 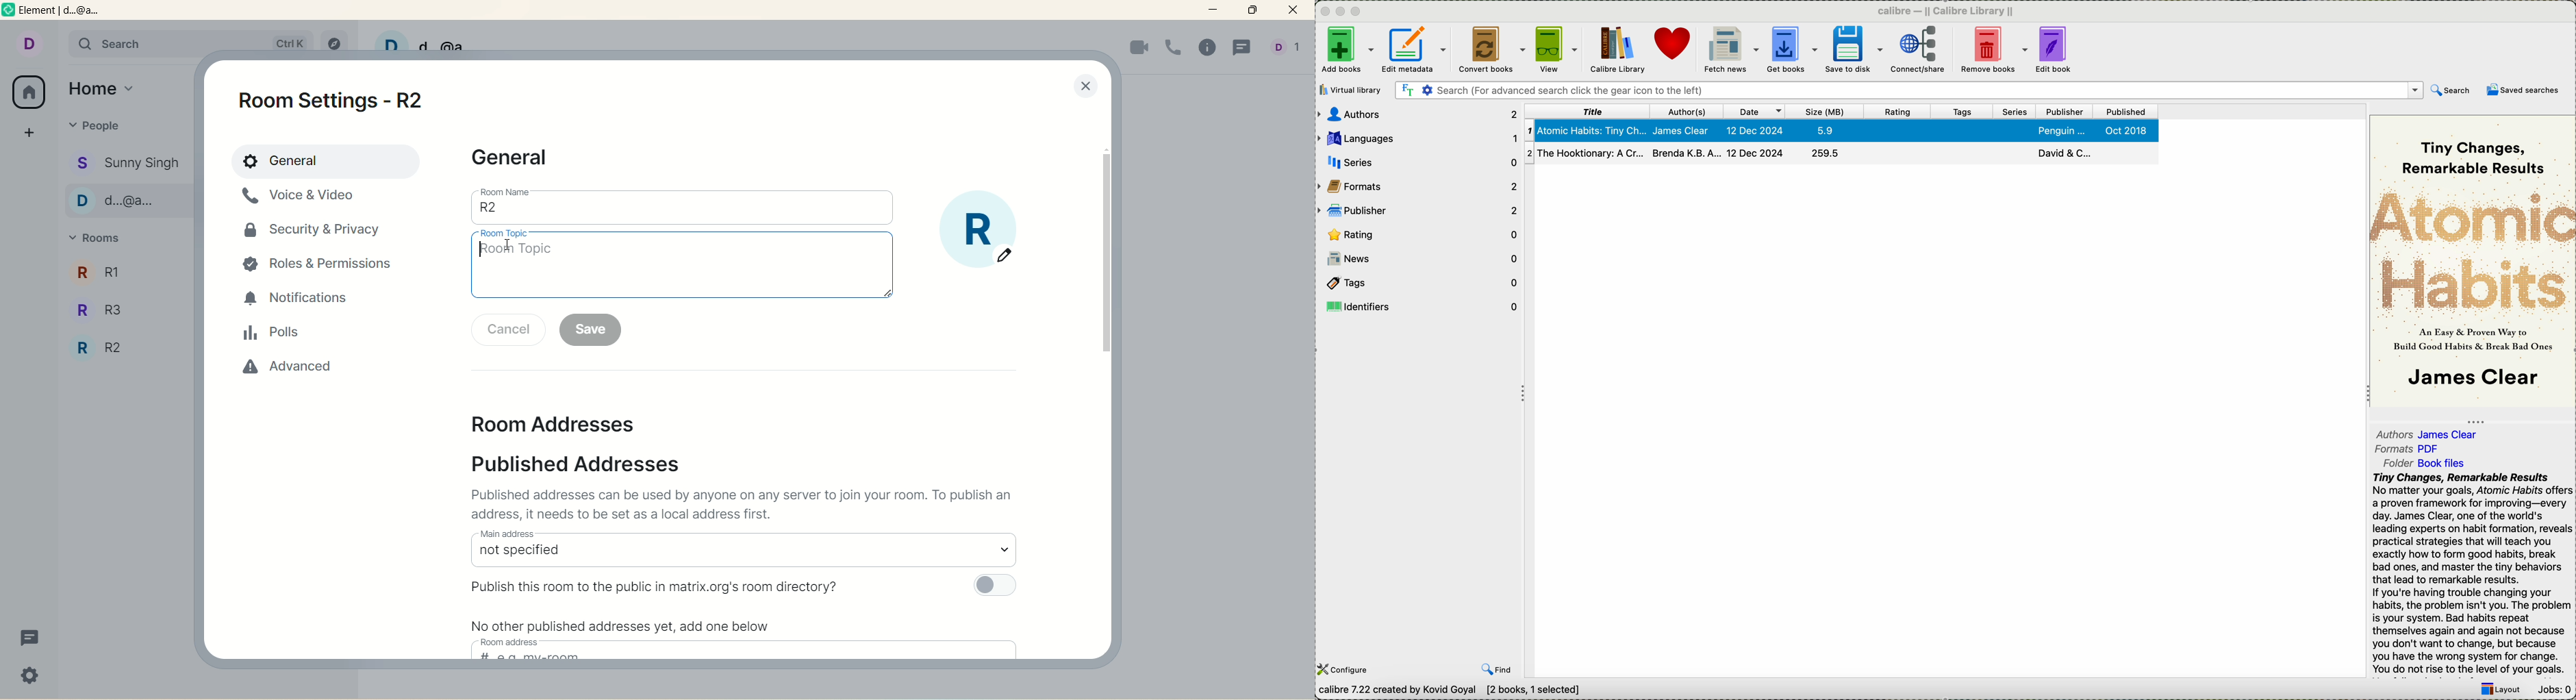 What do you see at coordinates (132, 45) in the screenshot?
I see `search` at bounding box center [132, 45].